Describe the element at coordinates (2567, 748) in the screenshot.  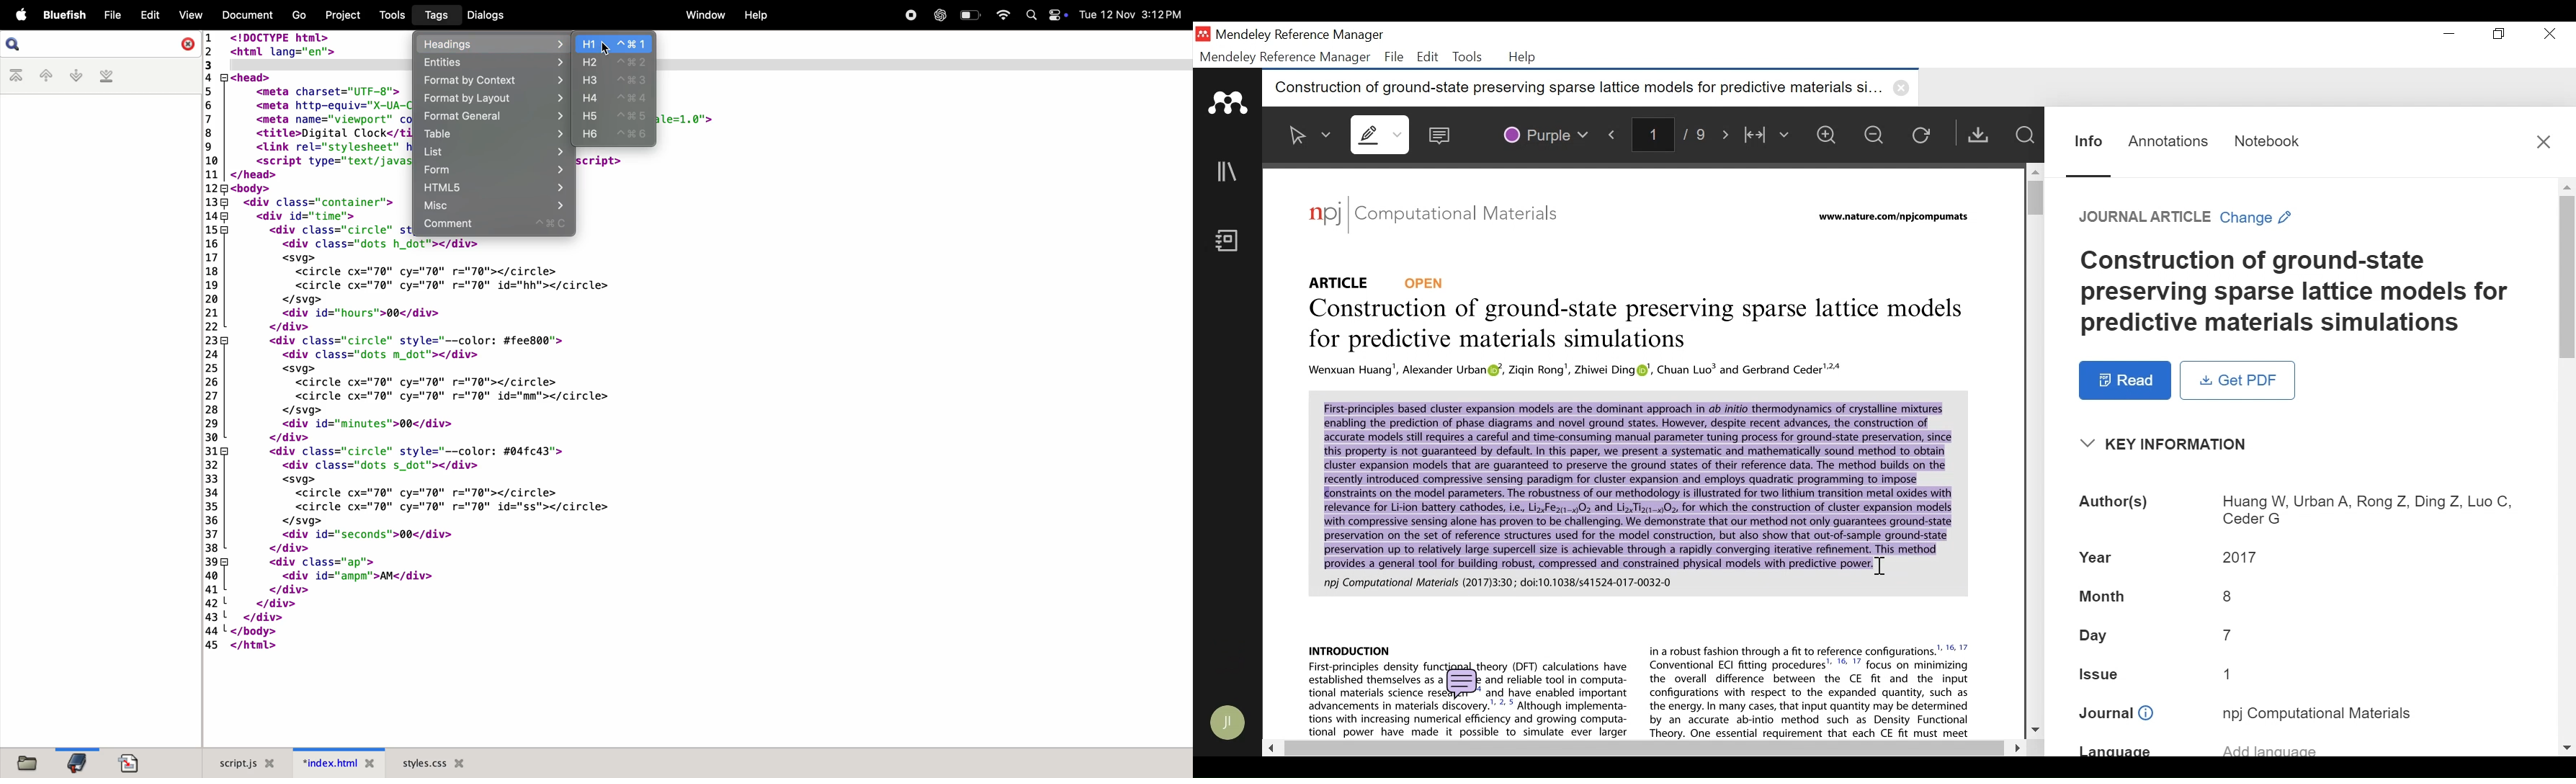
I see `scroll down` at that location.